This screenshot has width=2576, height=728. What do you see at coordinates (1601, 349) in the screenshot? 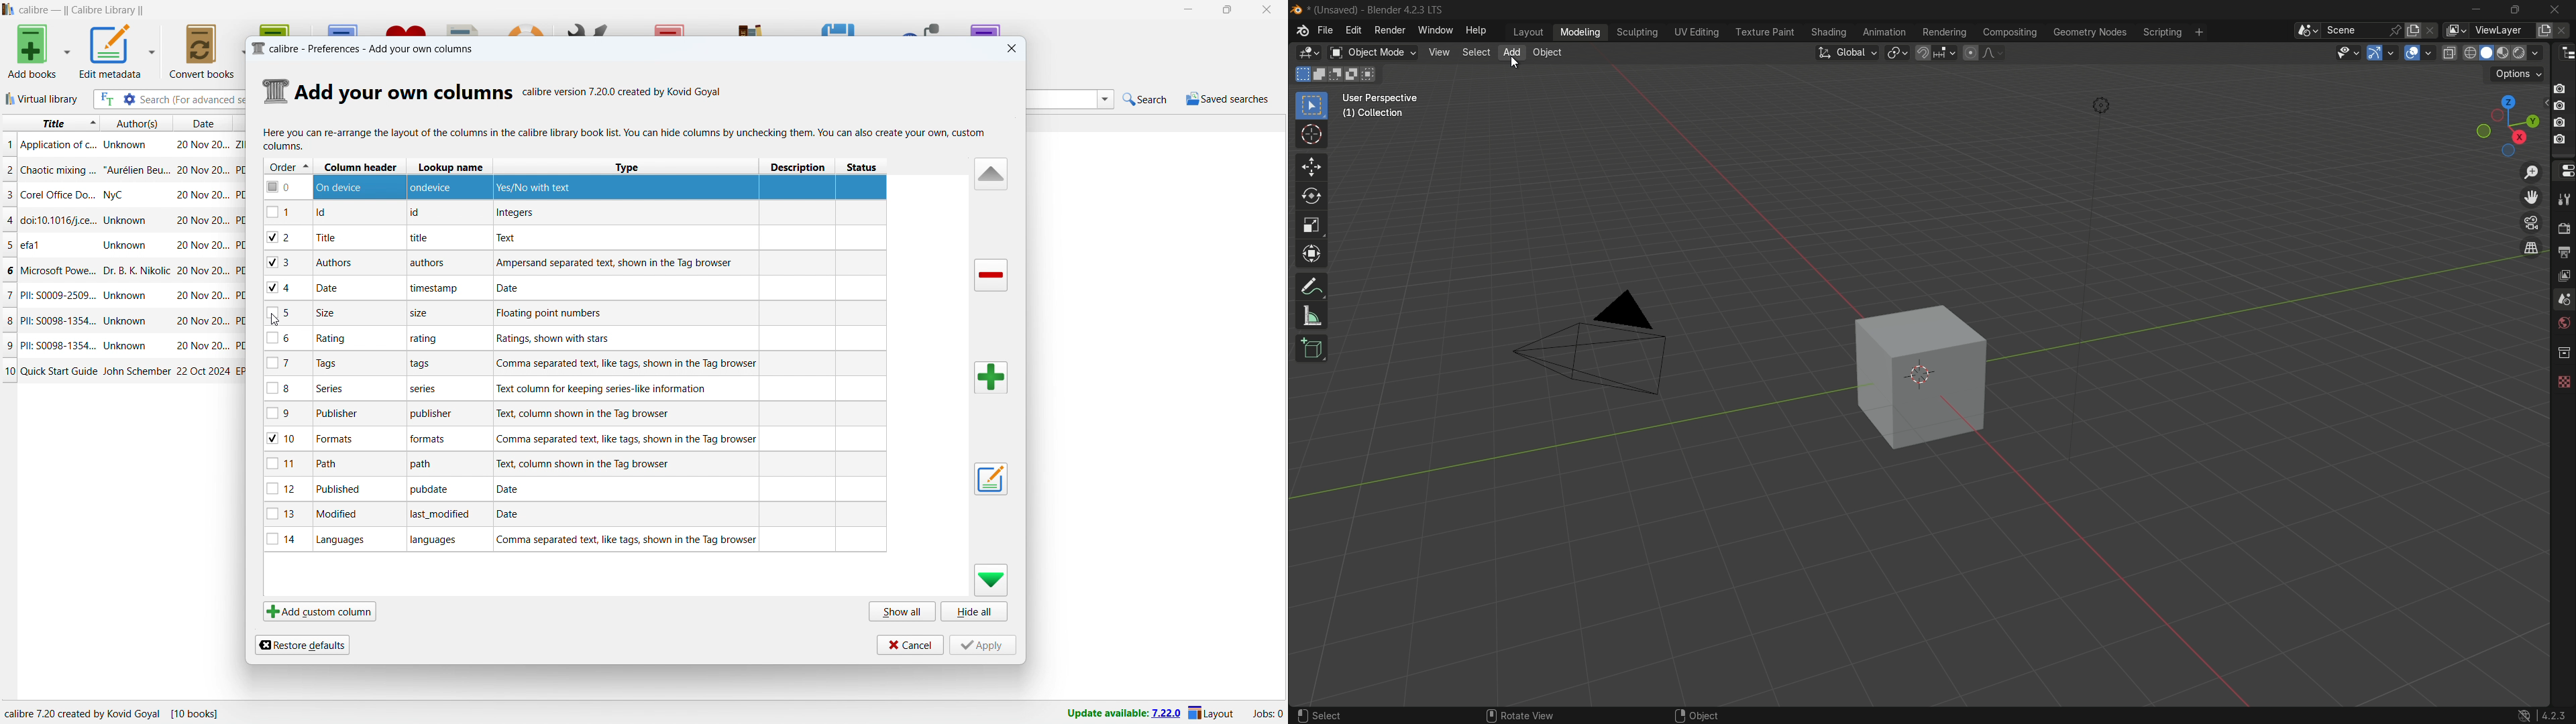
I see `camera` at bounding box center [1601, 349].